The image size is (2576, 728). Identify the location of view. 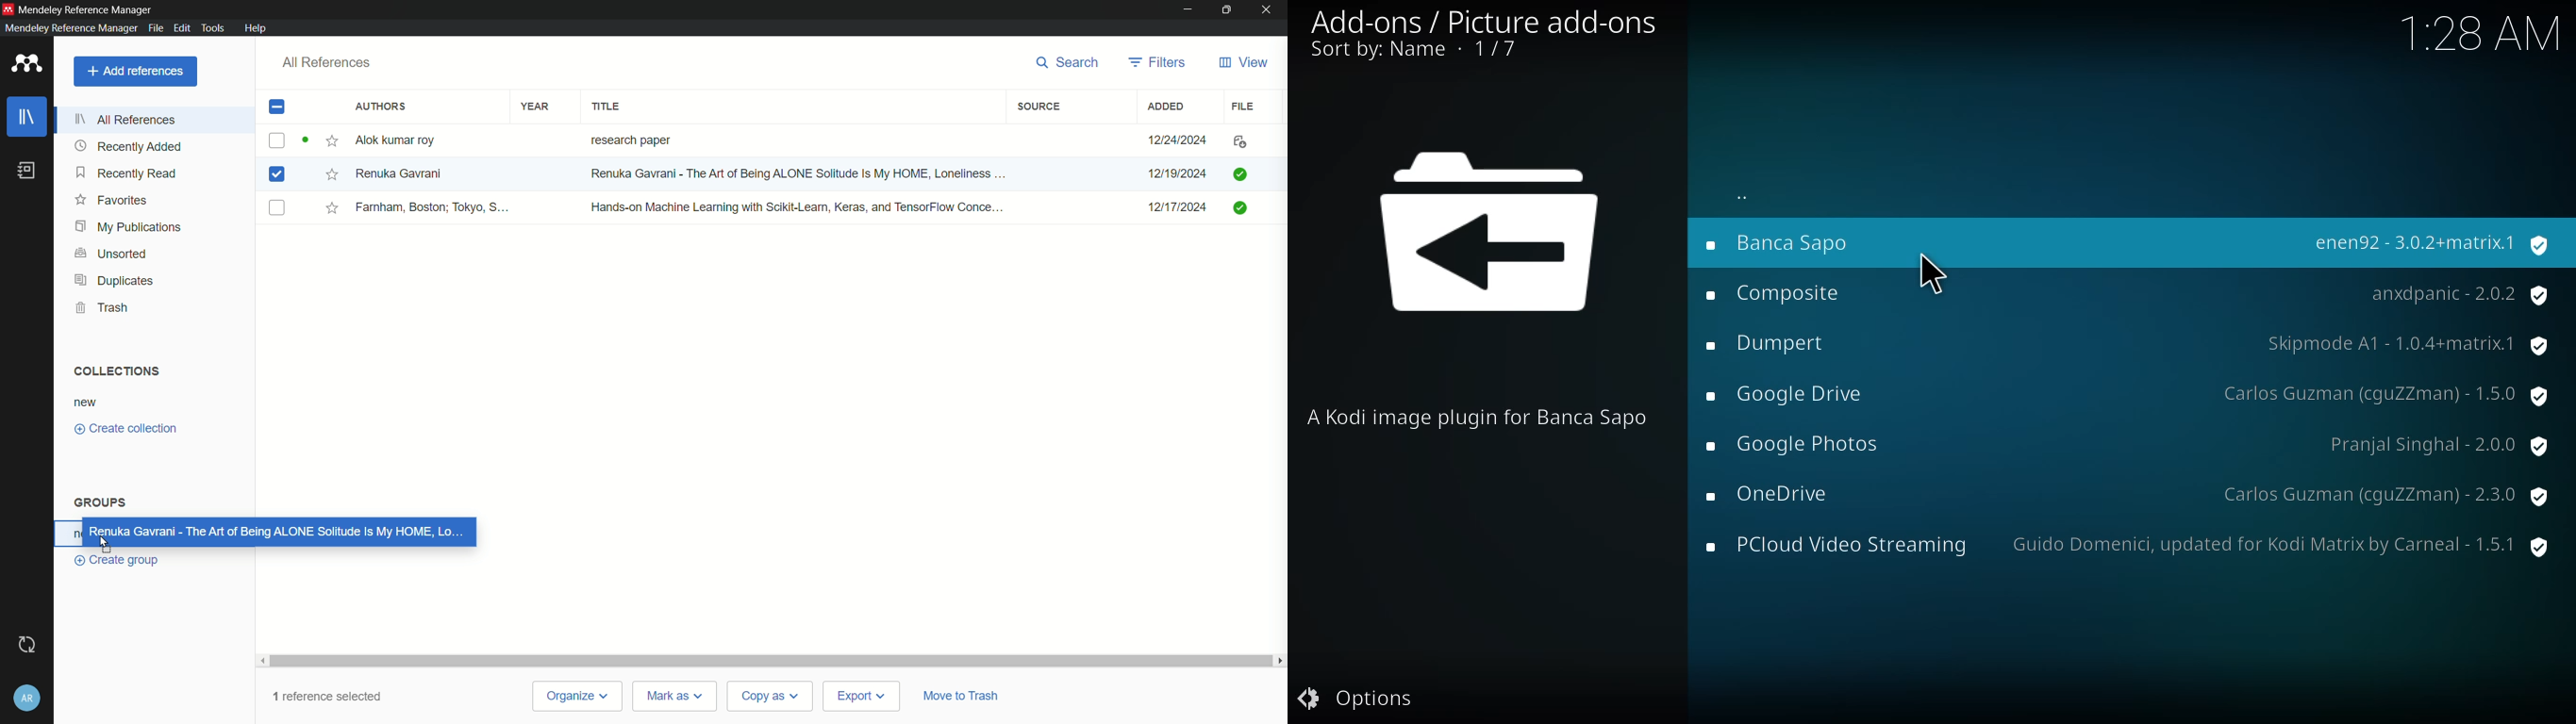
(1242, 63).